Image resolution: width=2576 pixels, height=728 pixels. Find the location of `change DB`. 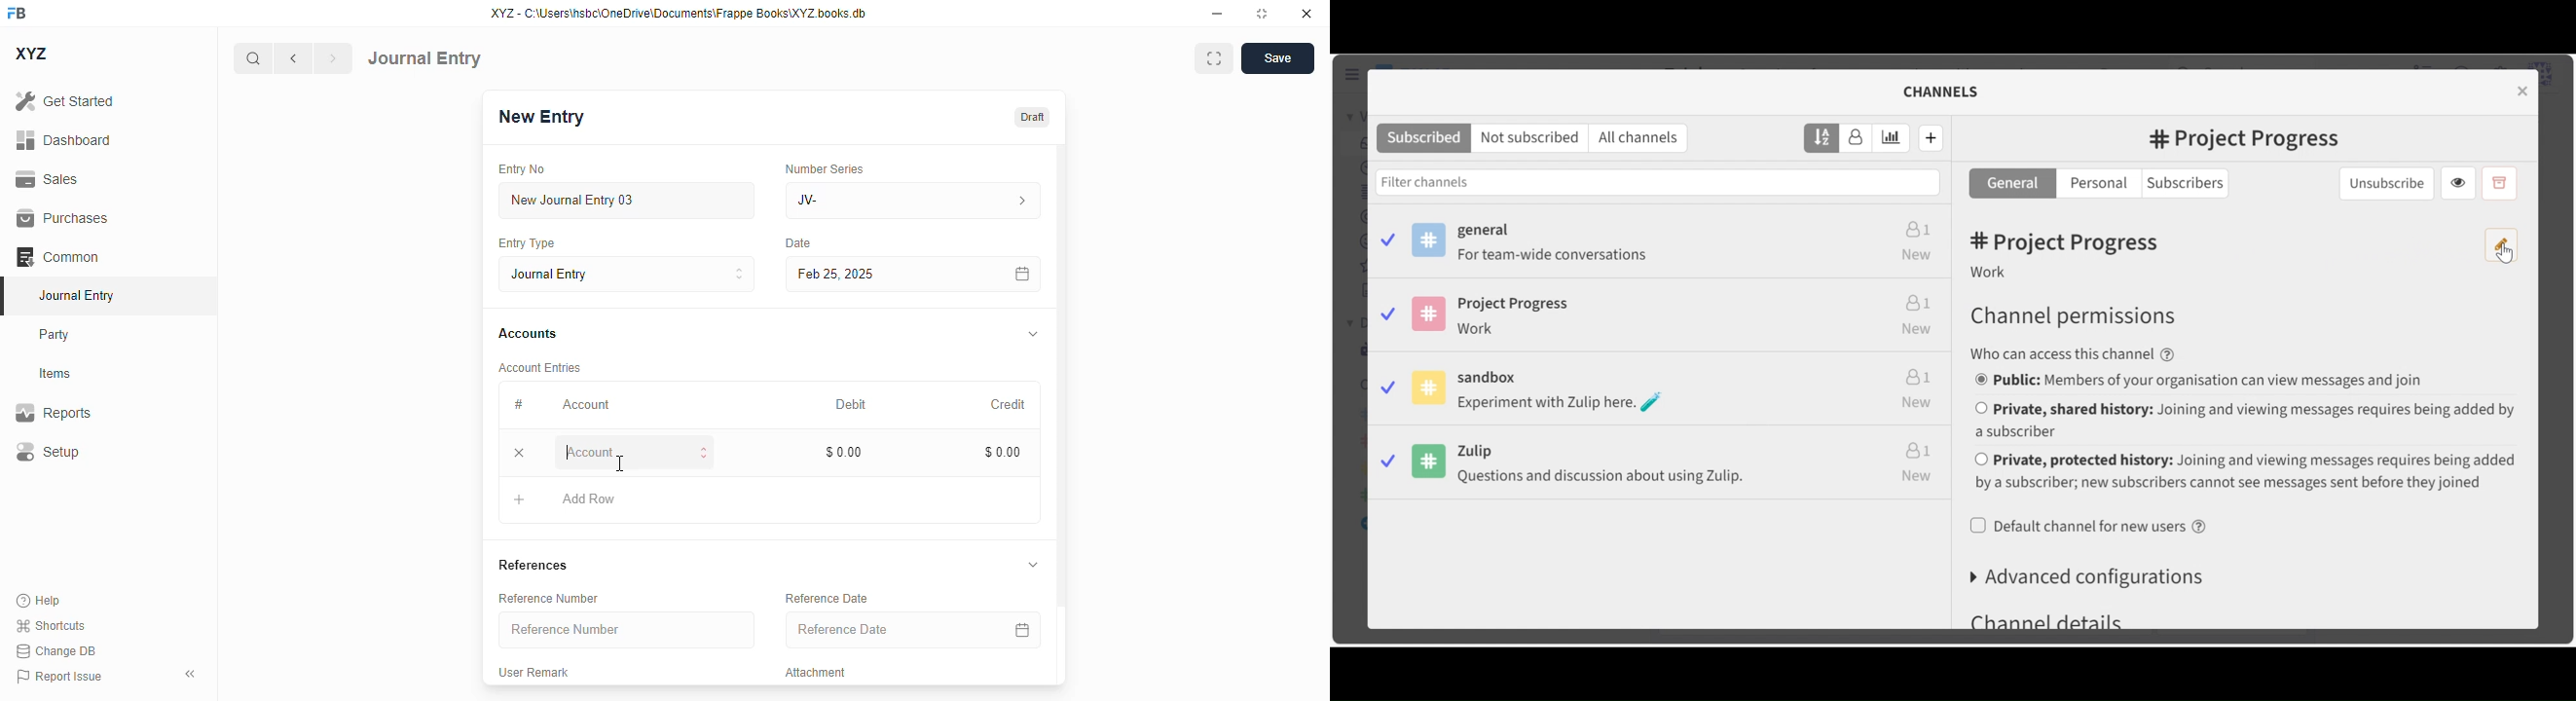

change DB is located at coordinates (56, 650).